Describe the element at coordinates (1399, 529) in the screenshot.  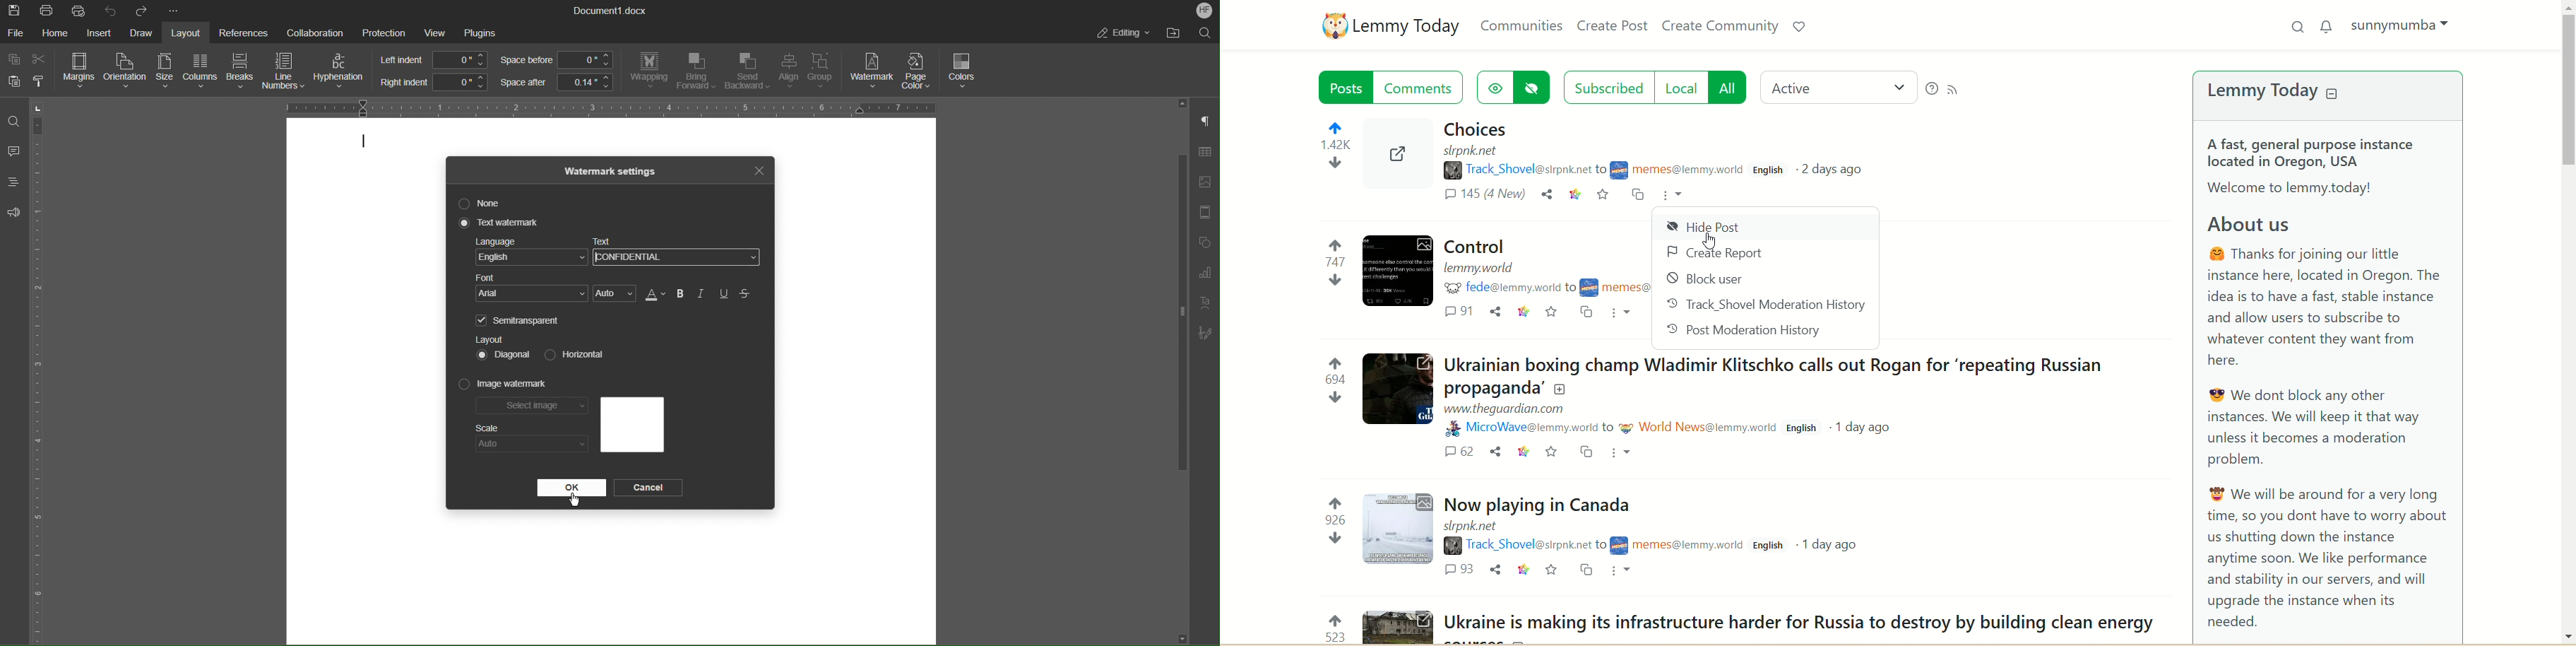
I see `Expand the post with image details` at that location.